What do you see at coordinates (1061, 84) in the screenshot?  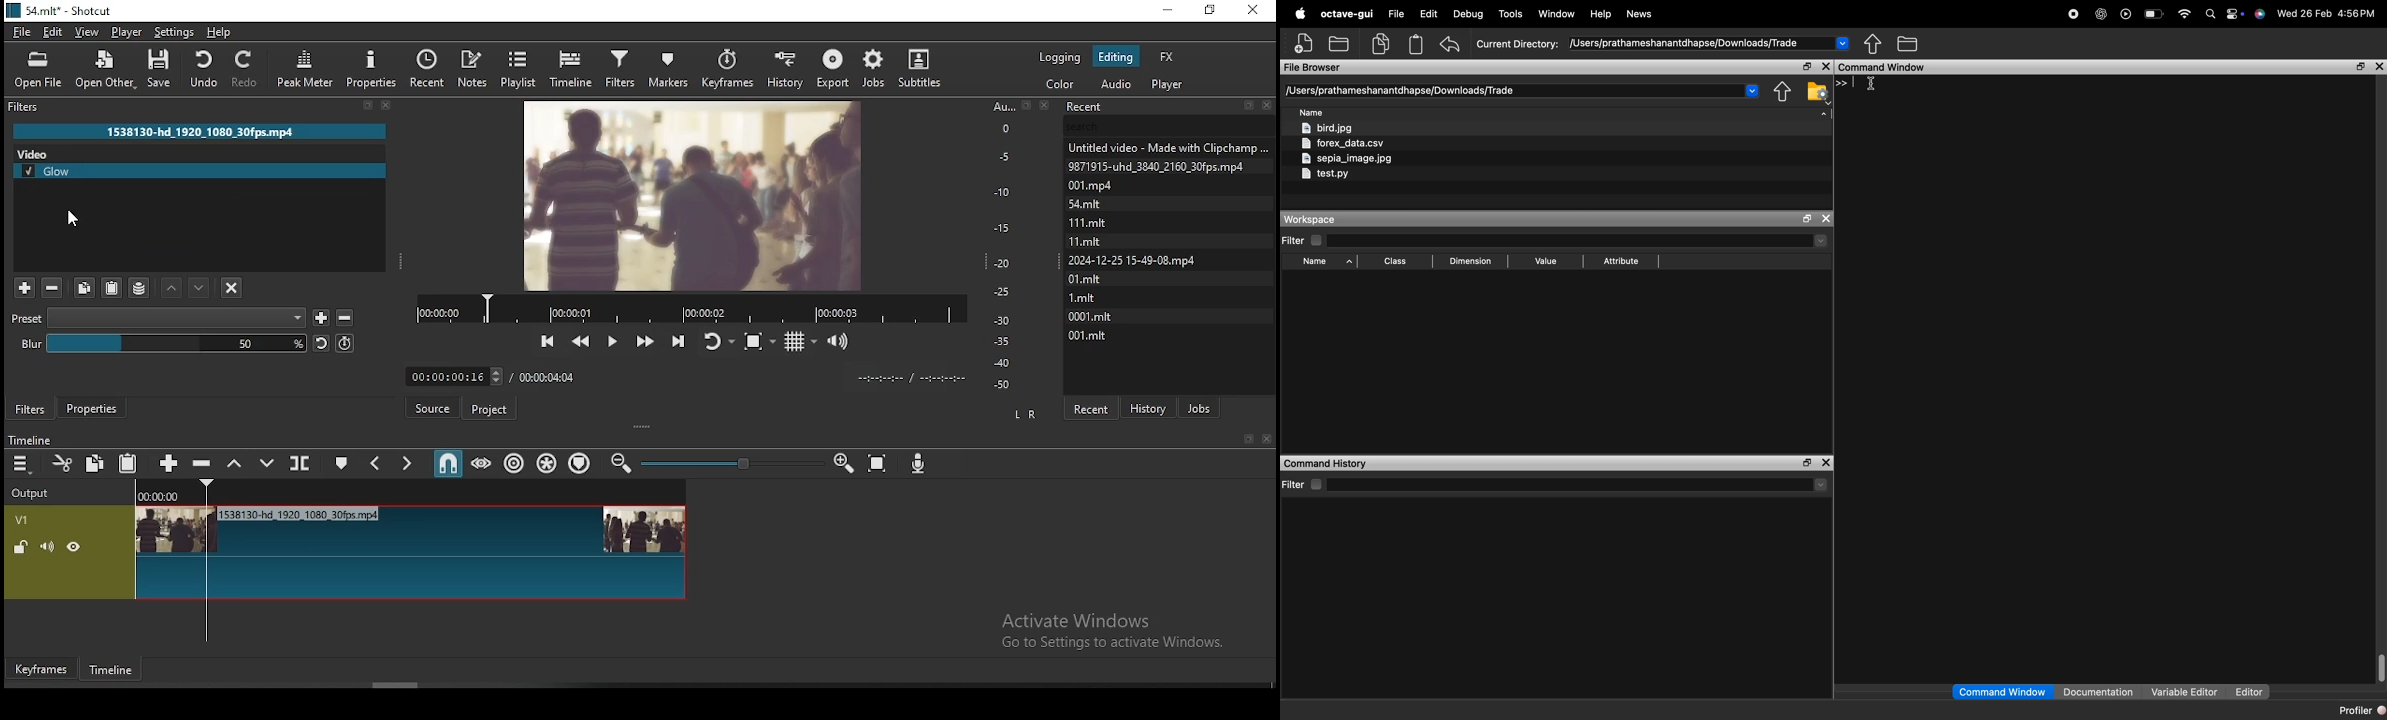 I see `color` at bounding box center [1061, 84].